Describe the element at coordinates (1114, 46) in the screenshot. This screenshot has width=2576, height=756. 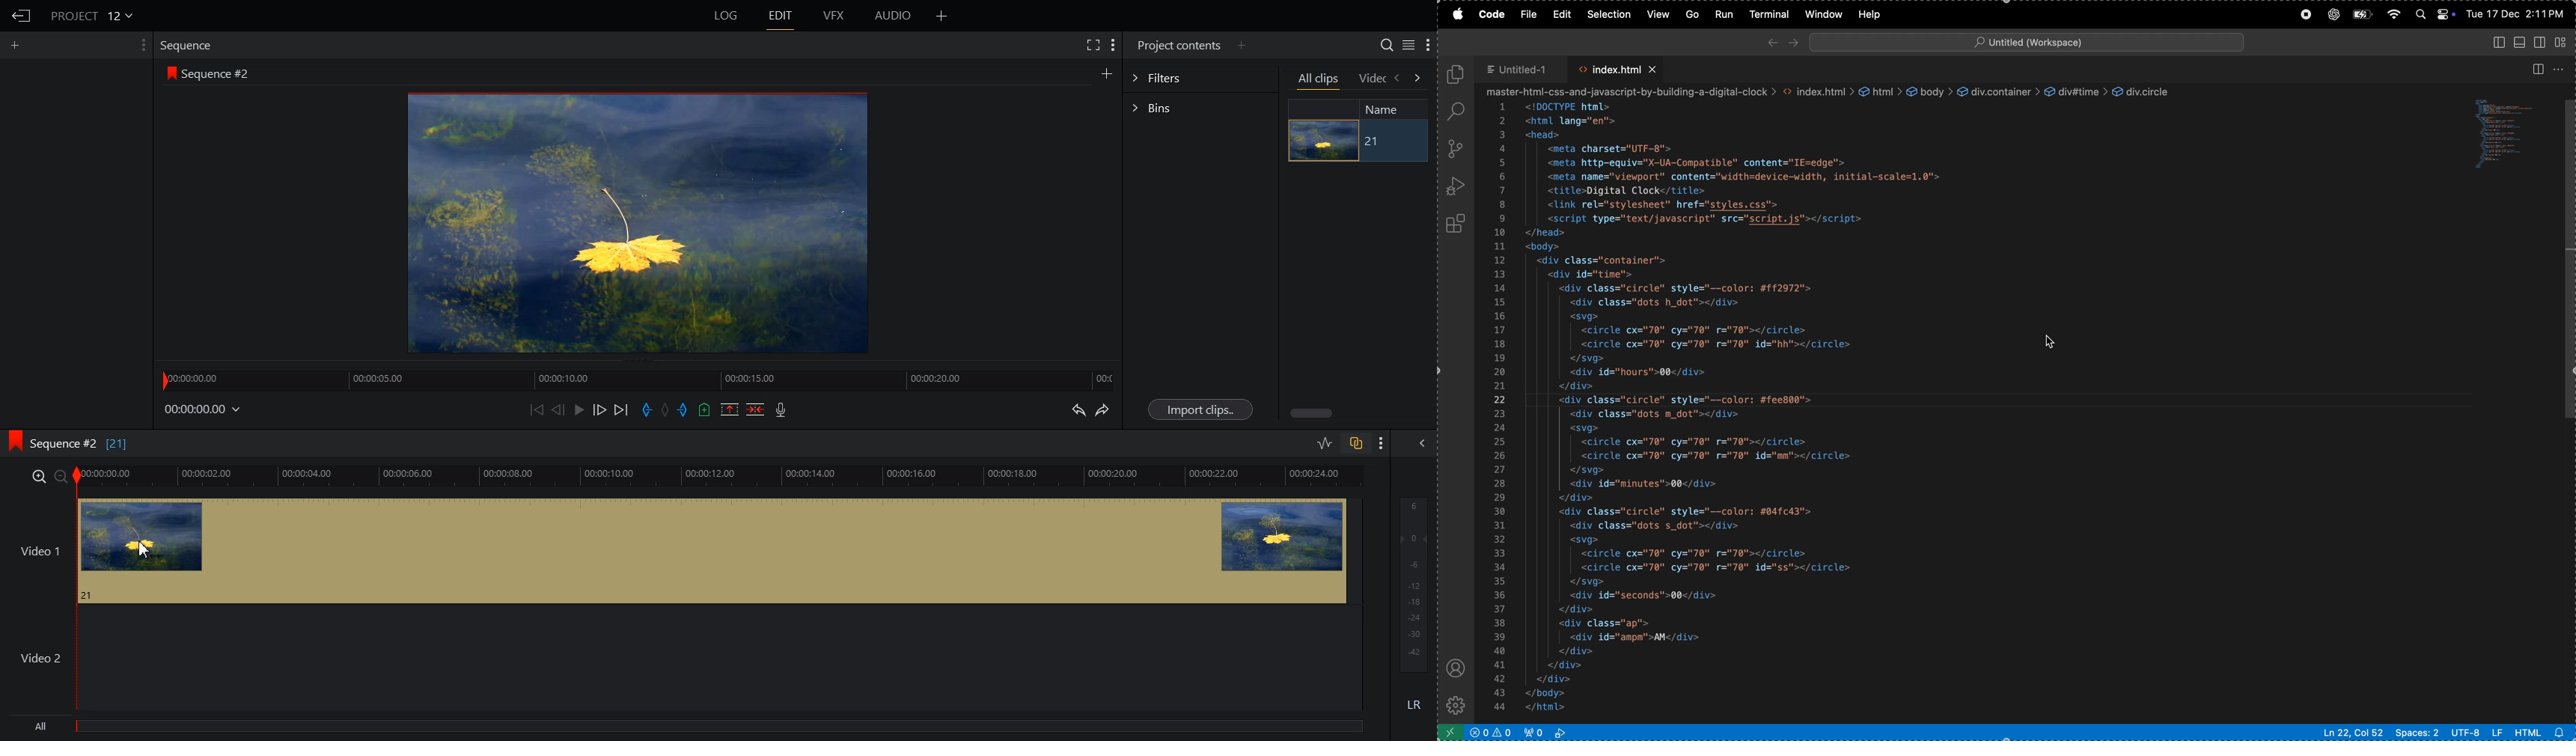
I see `Show Setting Menu` at that location.